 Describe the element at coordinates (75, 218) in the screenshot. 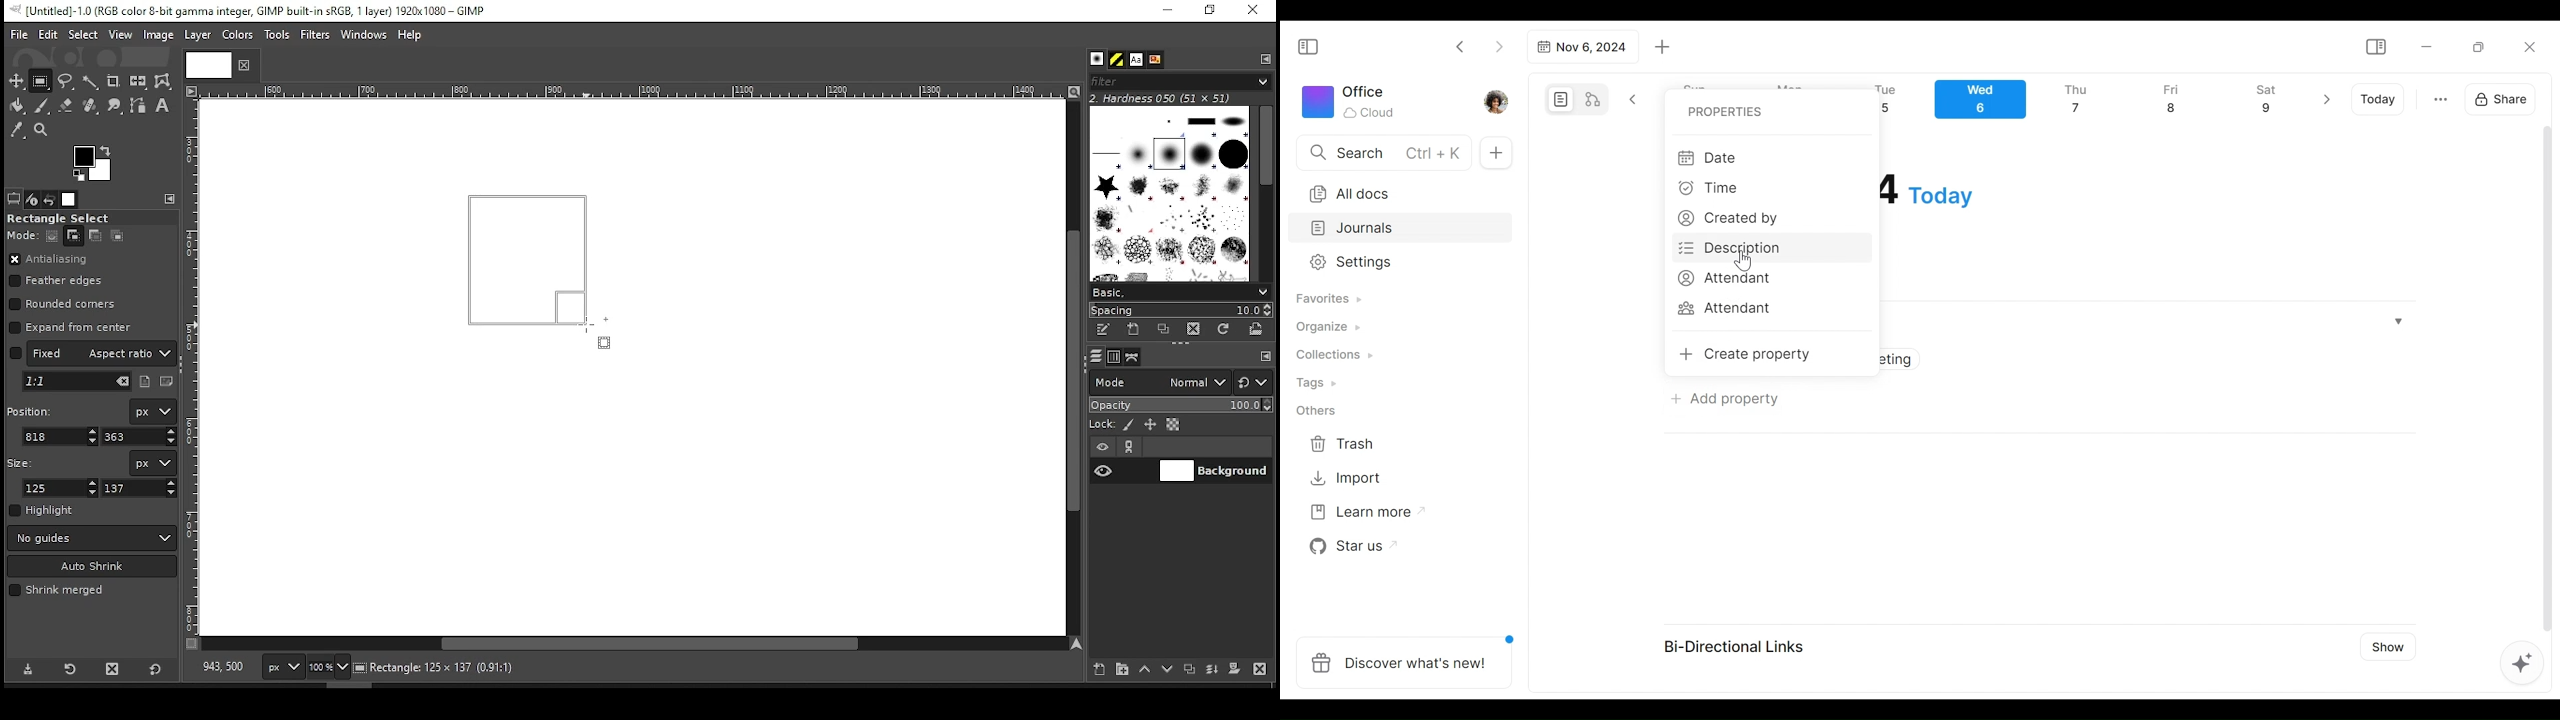

I see `rectangle select` at that location.